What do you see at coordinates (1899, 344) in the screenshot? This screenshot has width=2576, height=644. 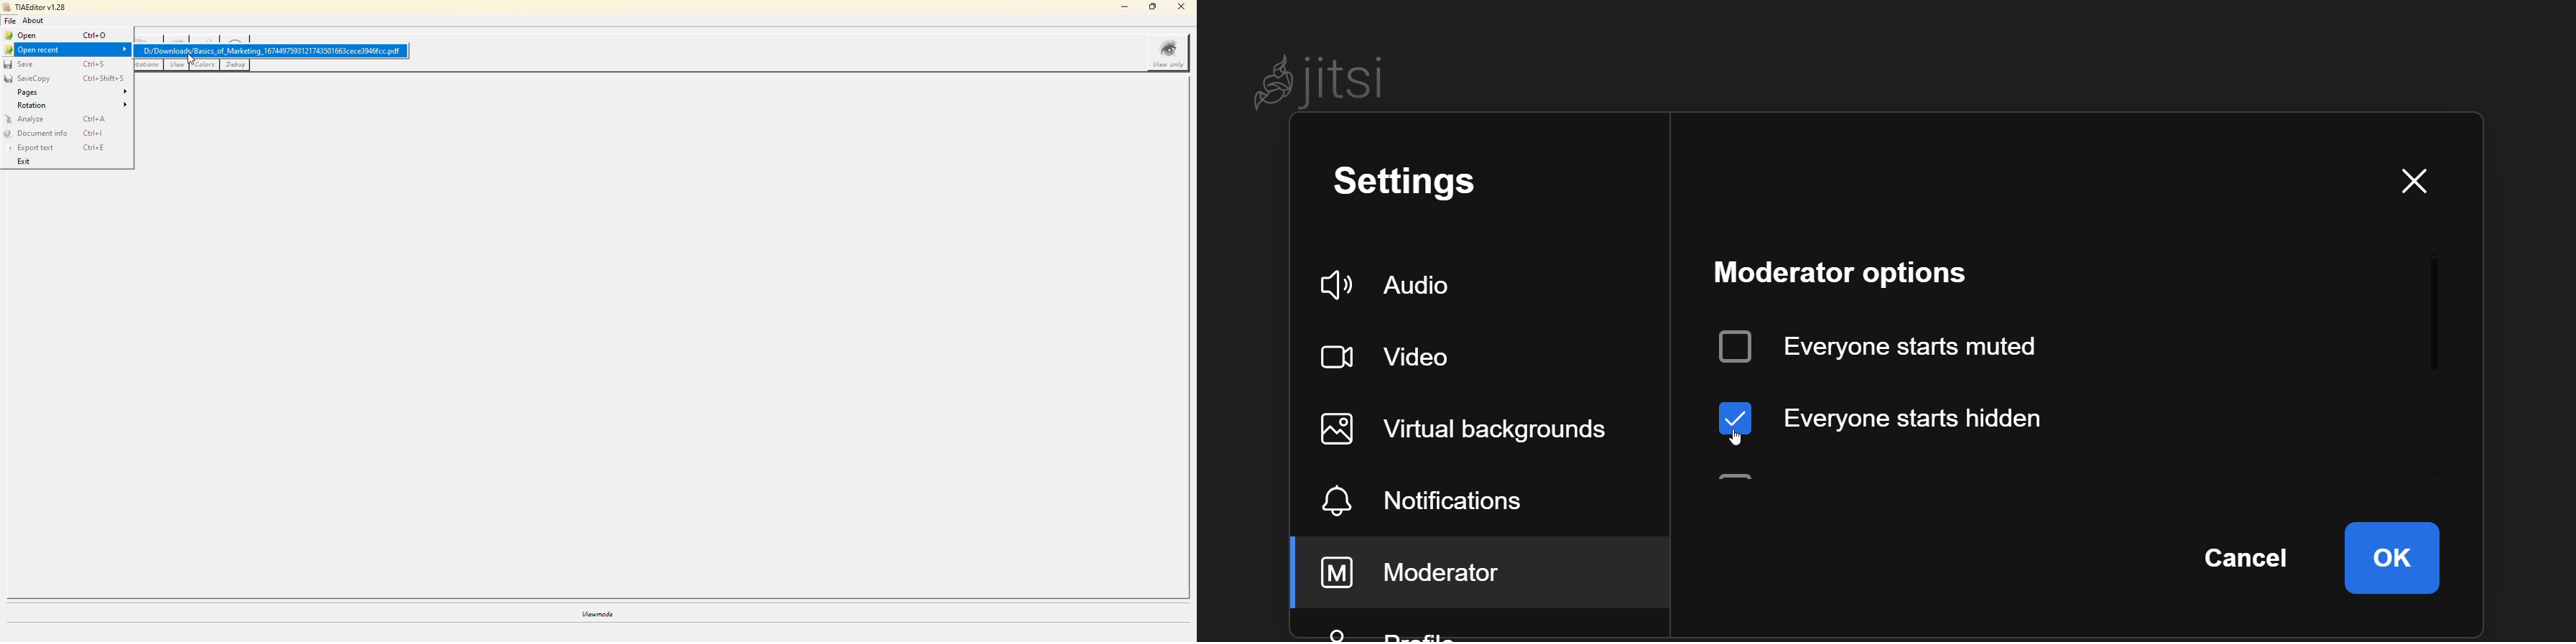 I see `everyone starts muted` at bounding box center [1899, 344].